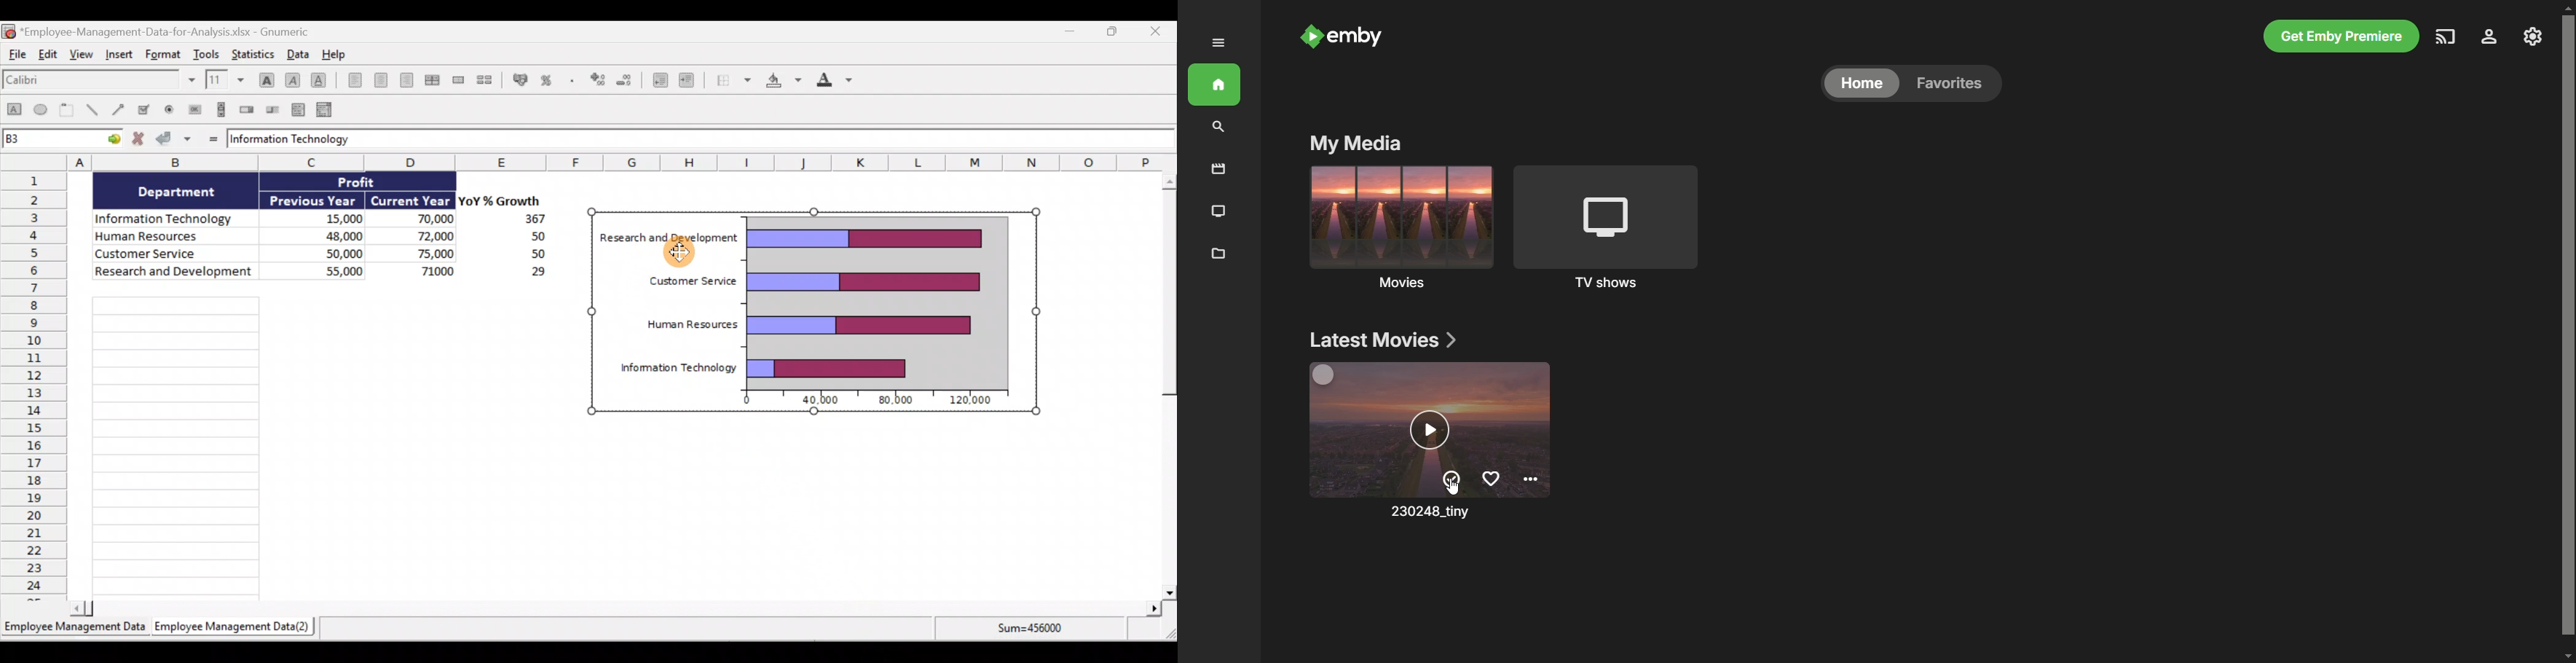  Describe the element at coordinates (410, 83) in the screenshot. I see `Align right` at that location.